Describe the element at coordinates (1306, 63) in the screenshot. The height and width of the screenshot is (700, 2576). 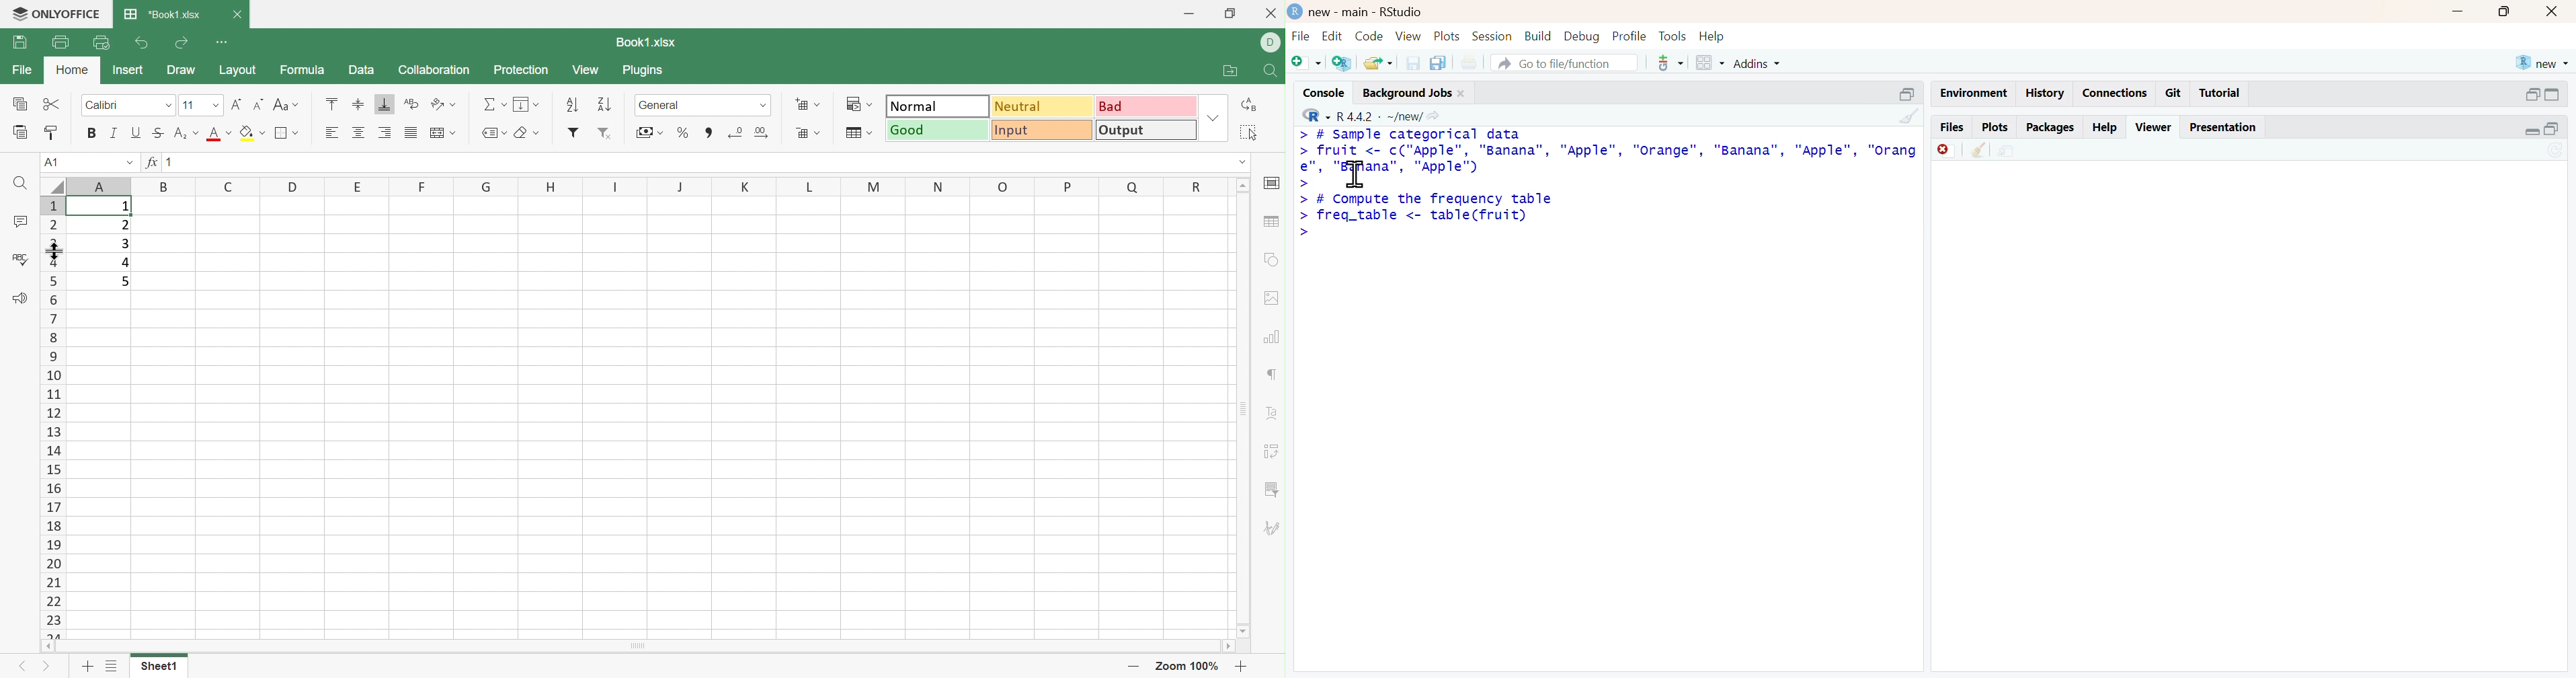
I see `new script` at that location.